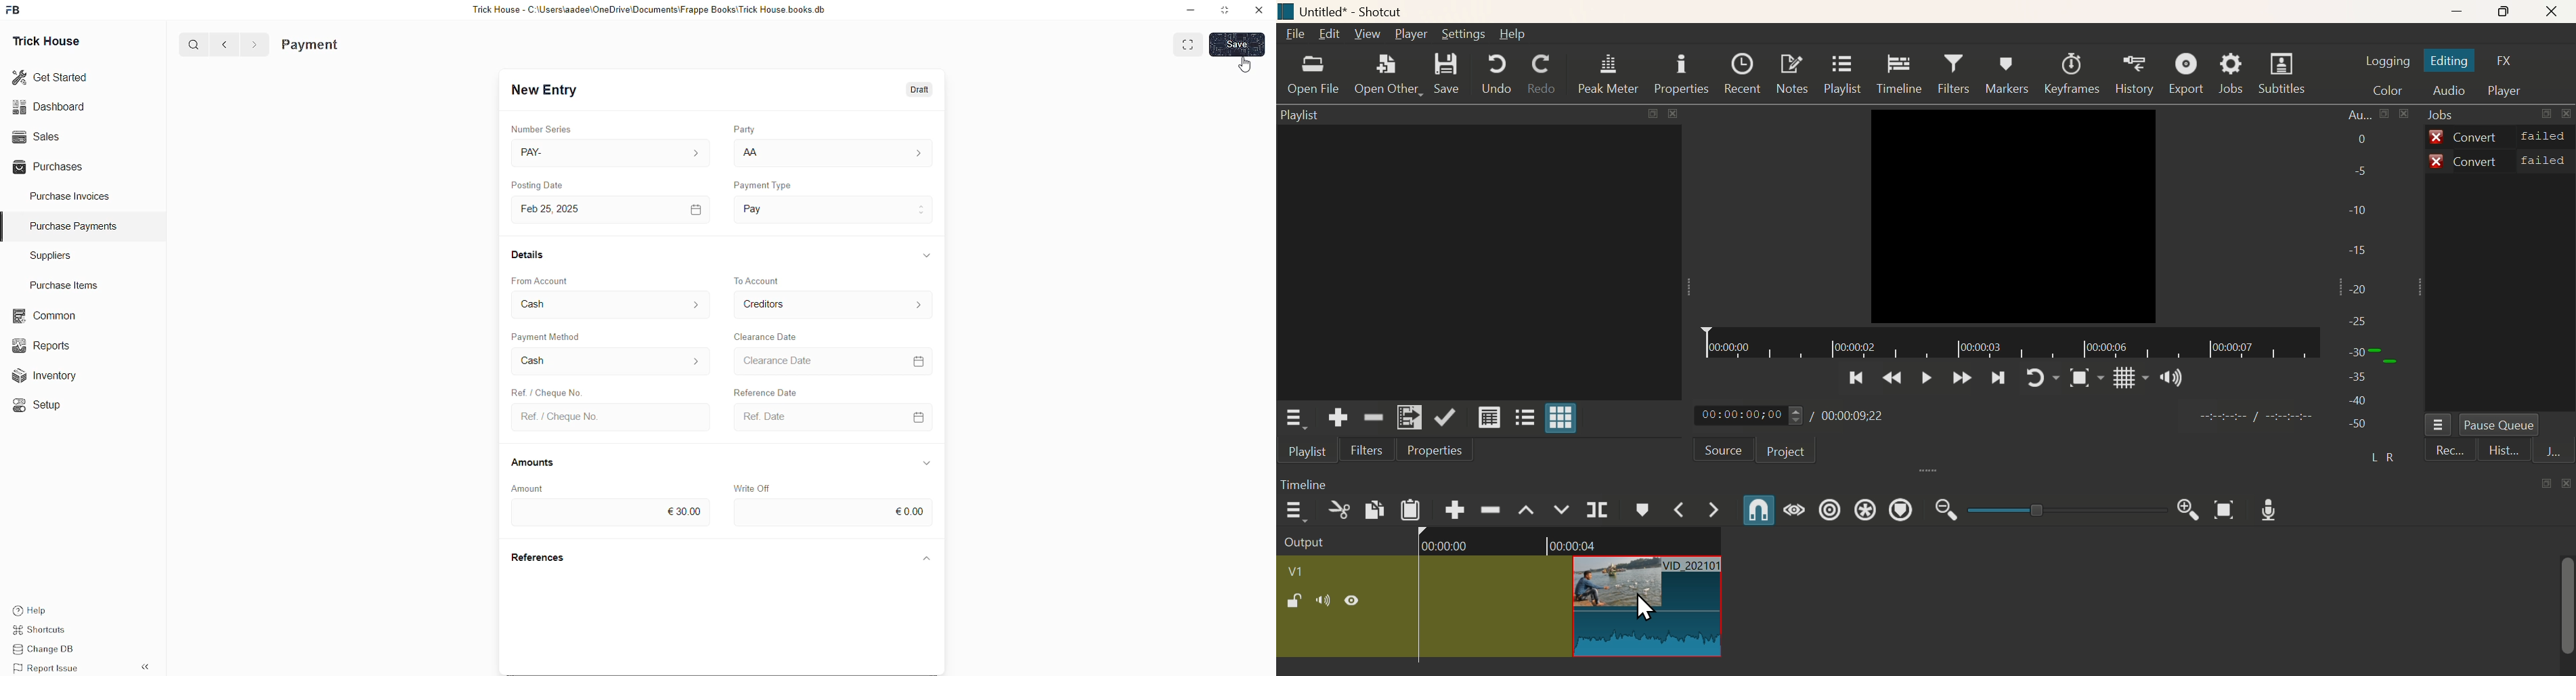 The width and height of the screenshot is (2576, 700). What do you see at coordinates (1596, 511) in the screenshot?
I see `Split at Playhead` at bounding box center [1596, 511].